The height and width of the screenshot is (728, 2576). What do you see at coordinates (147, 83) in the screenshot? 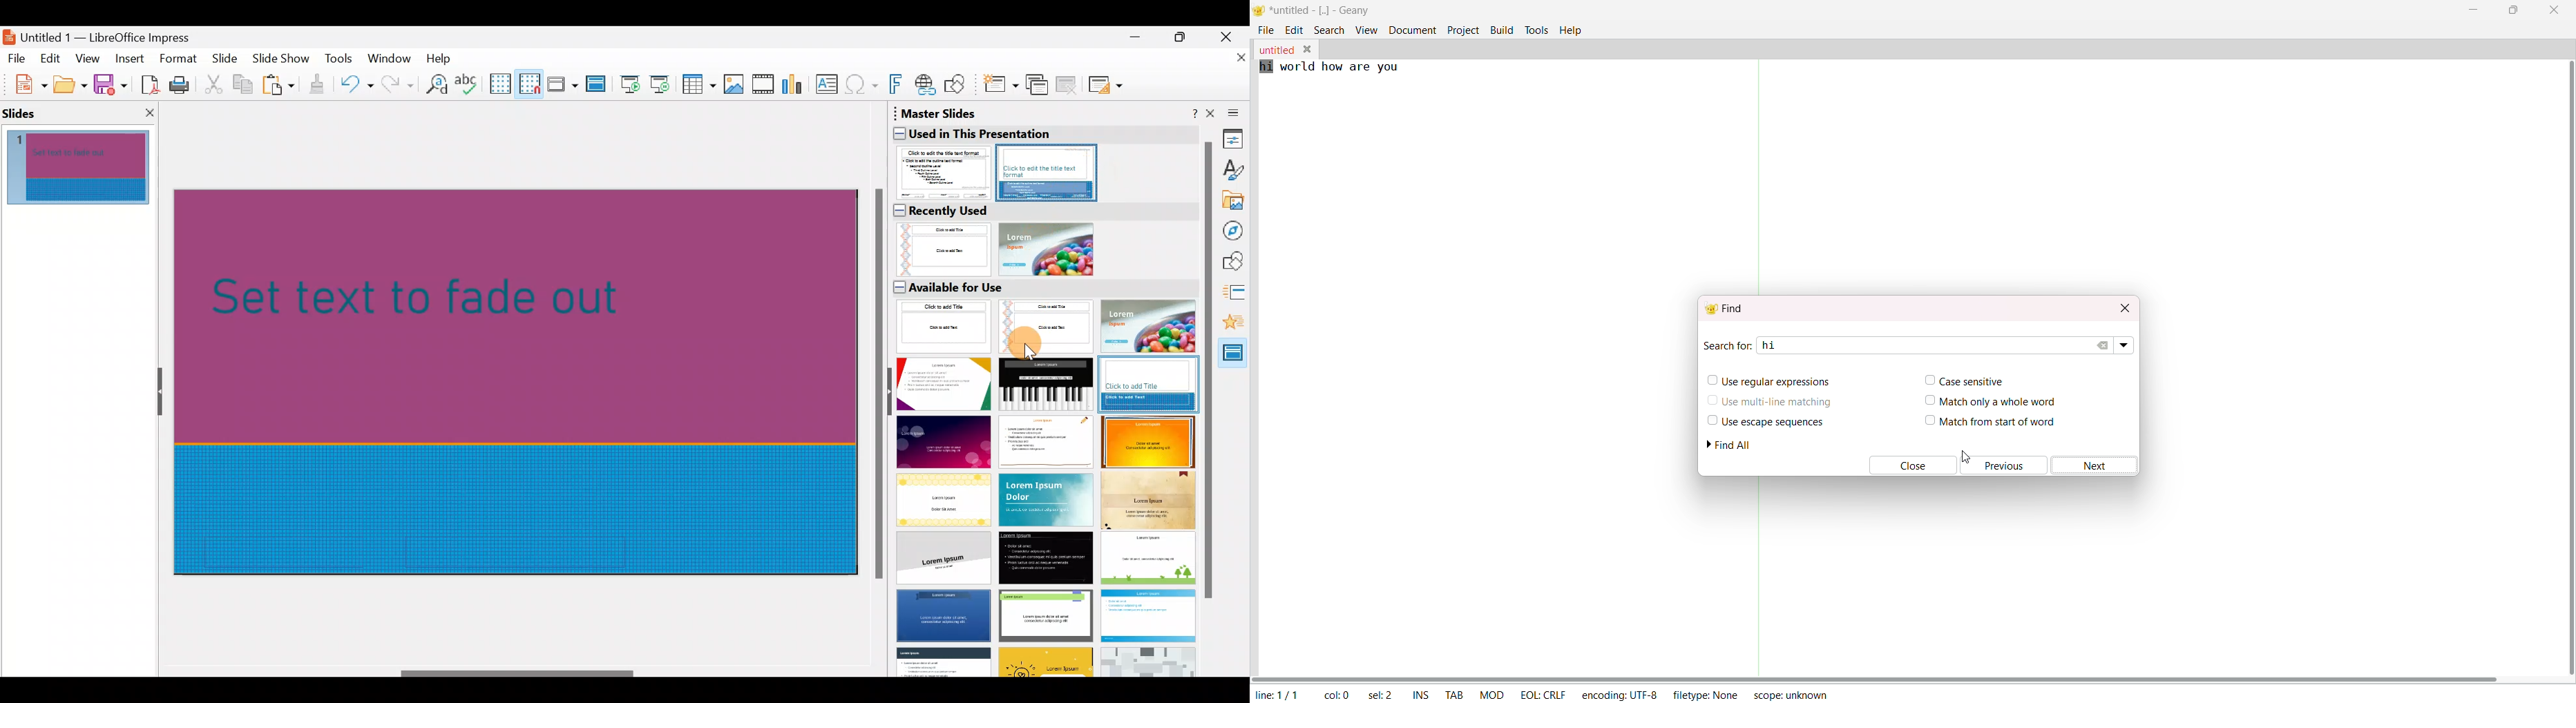
I see `Export directly as PDF` at bounding box center [147, 83].